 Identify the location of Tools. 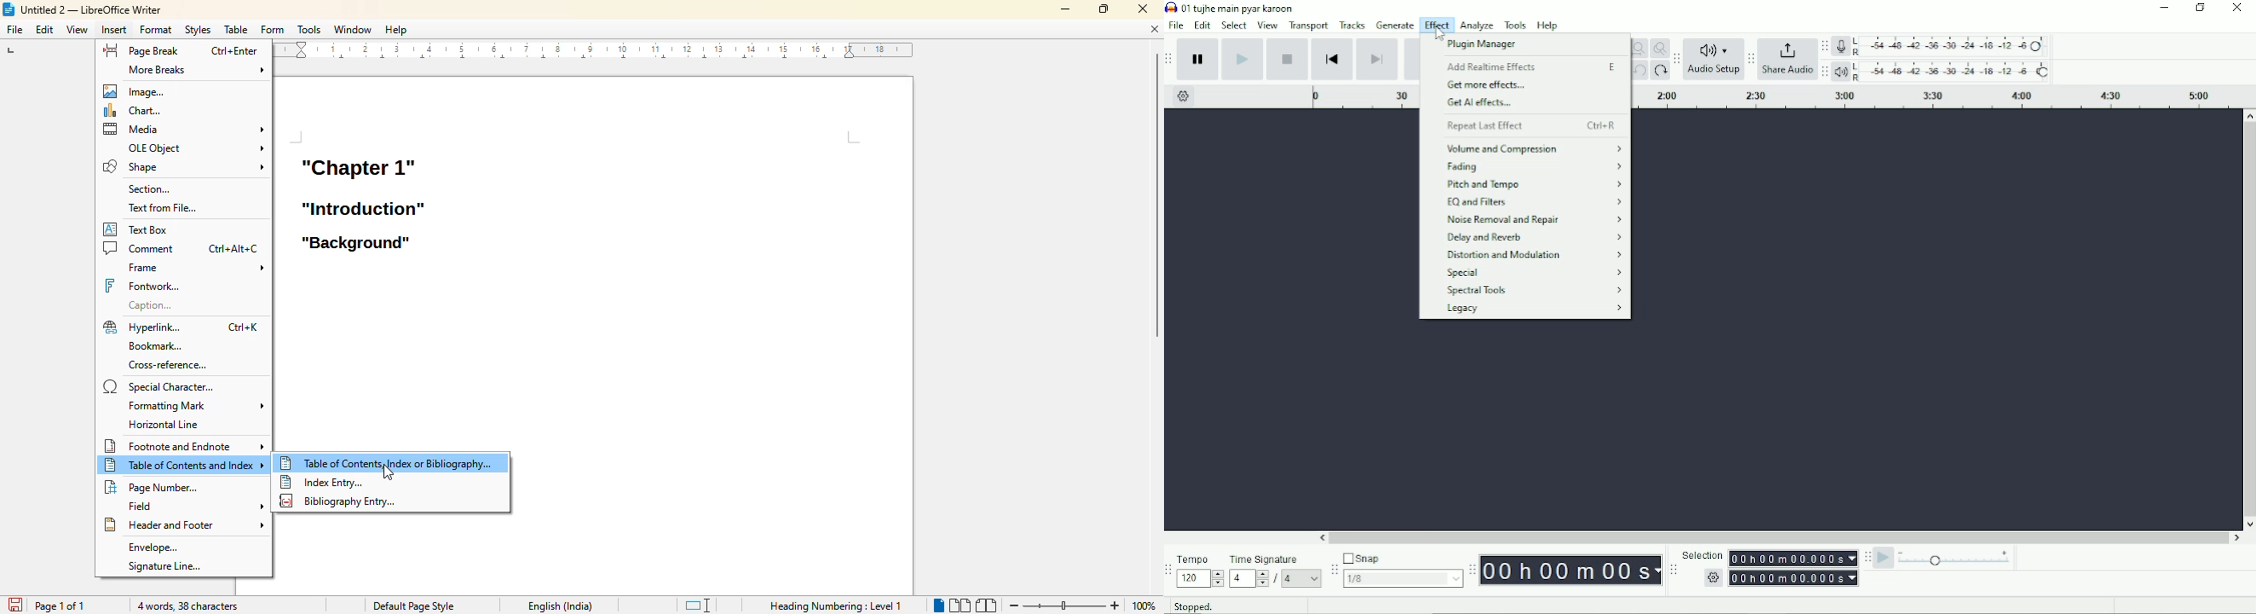
(1516, 26).